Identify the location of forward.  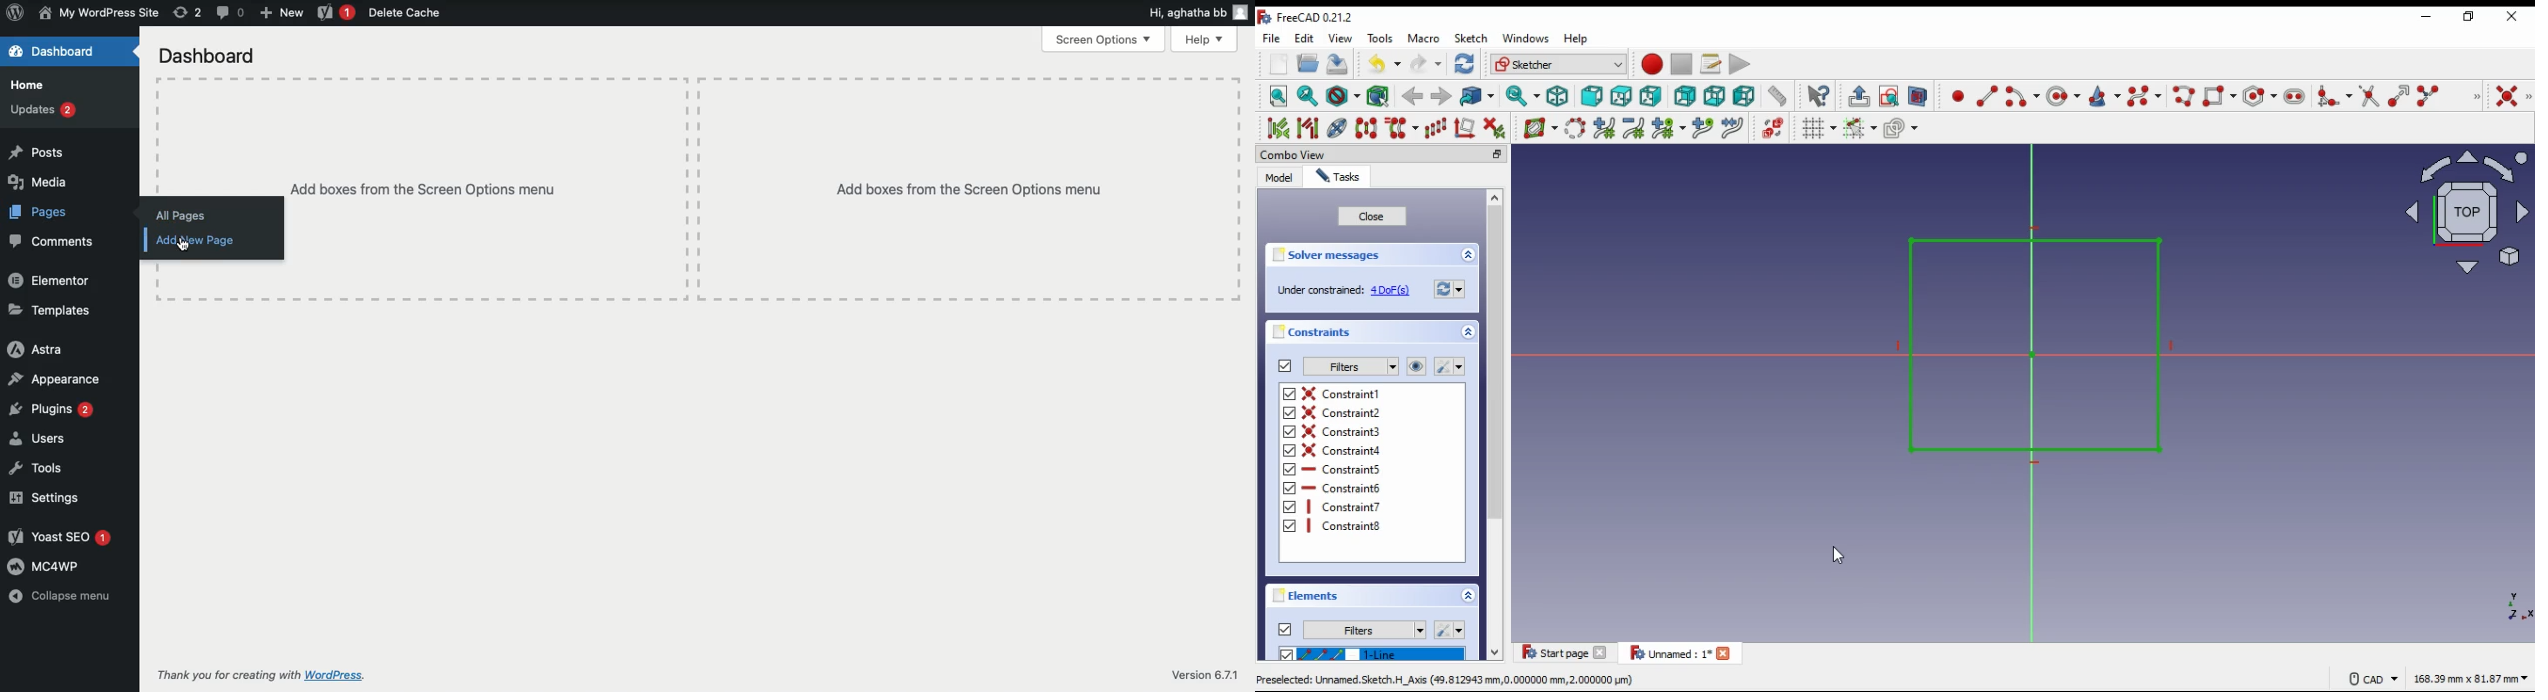
(1441, 97).